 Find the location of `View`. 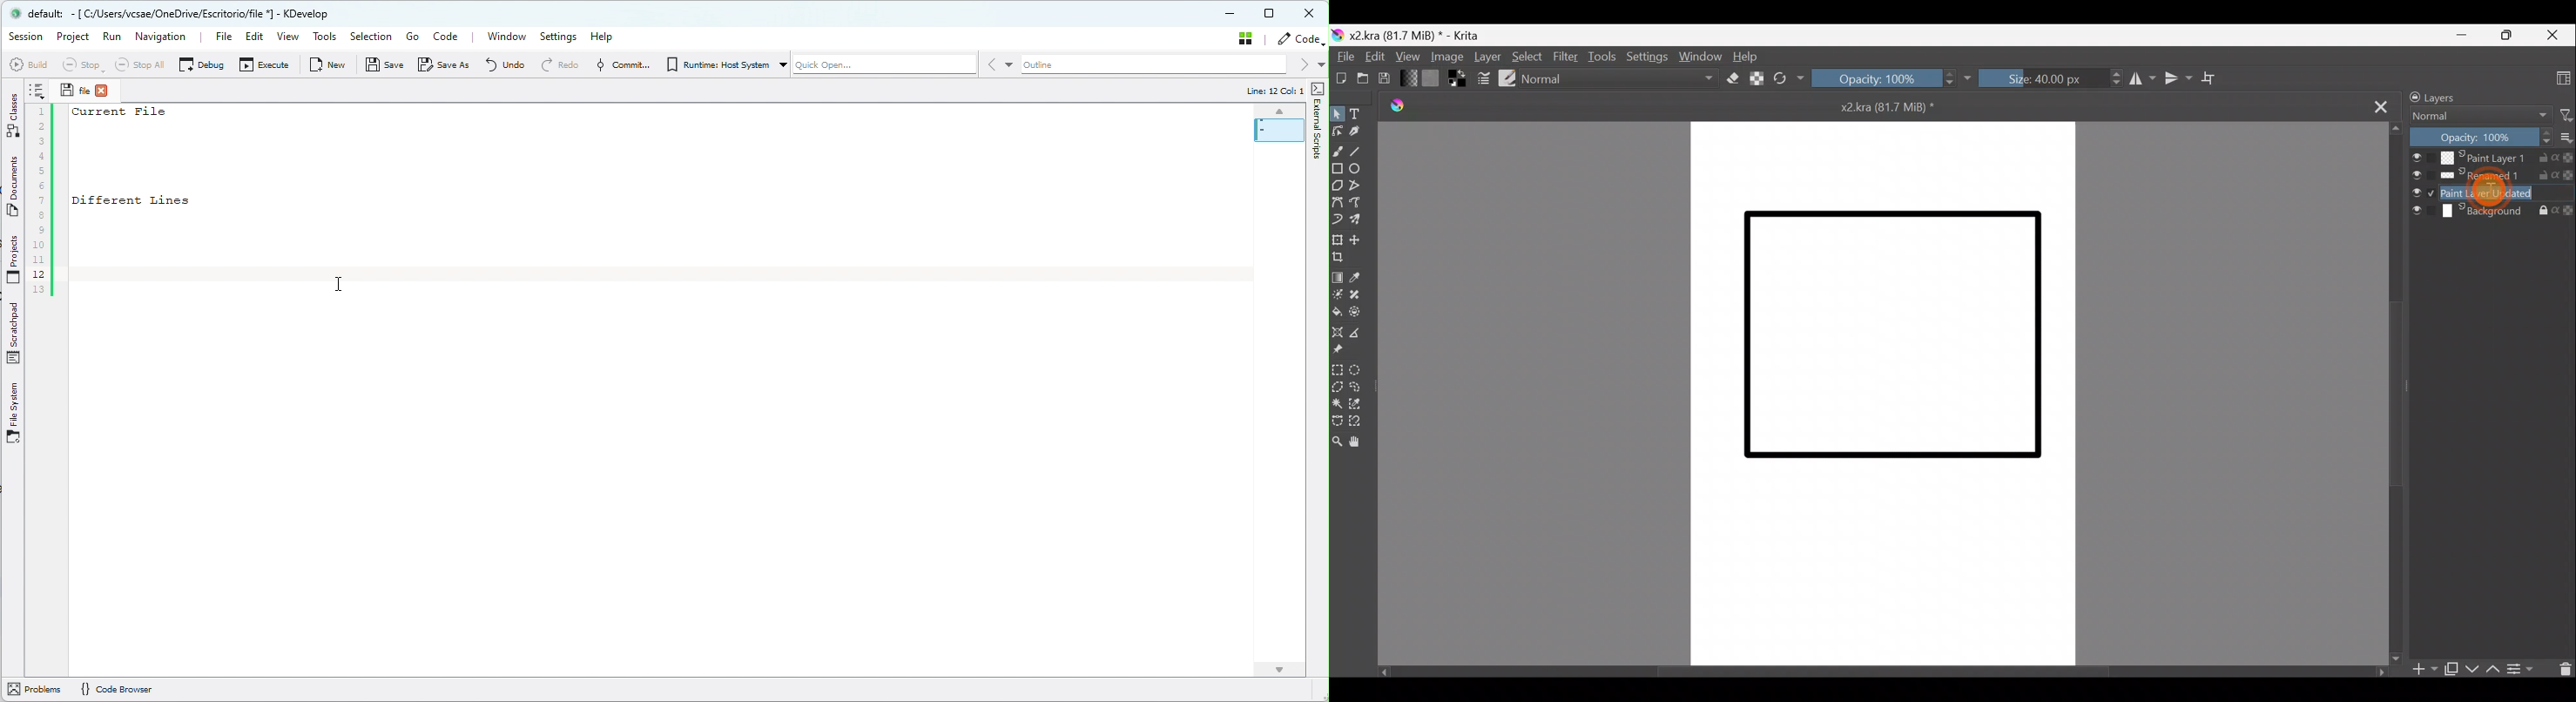

View is located at coordinates (1405, 55).